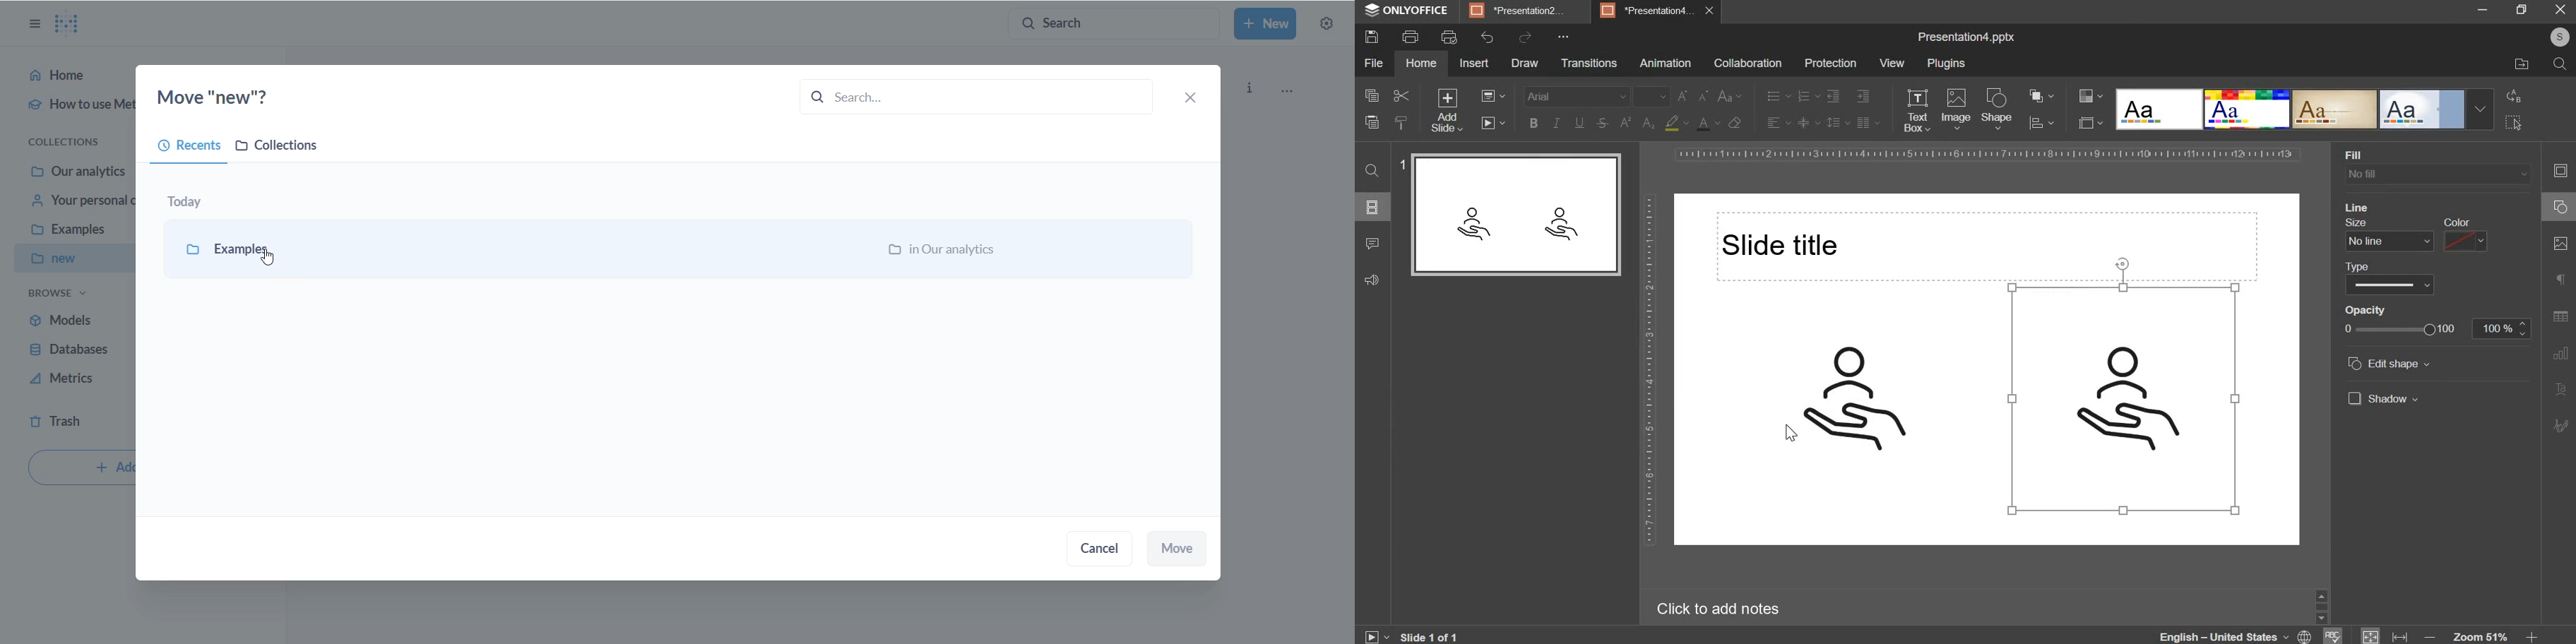 Image resolution: width=2576 pixels, height=644 pixels. What do you see at coordinates (2439, 174) in the screenshot?
I see `background fill` at bounding box center [2439, 174].